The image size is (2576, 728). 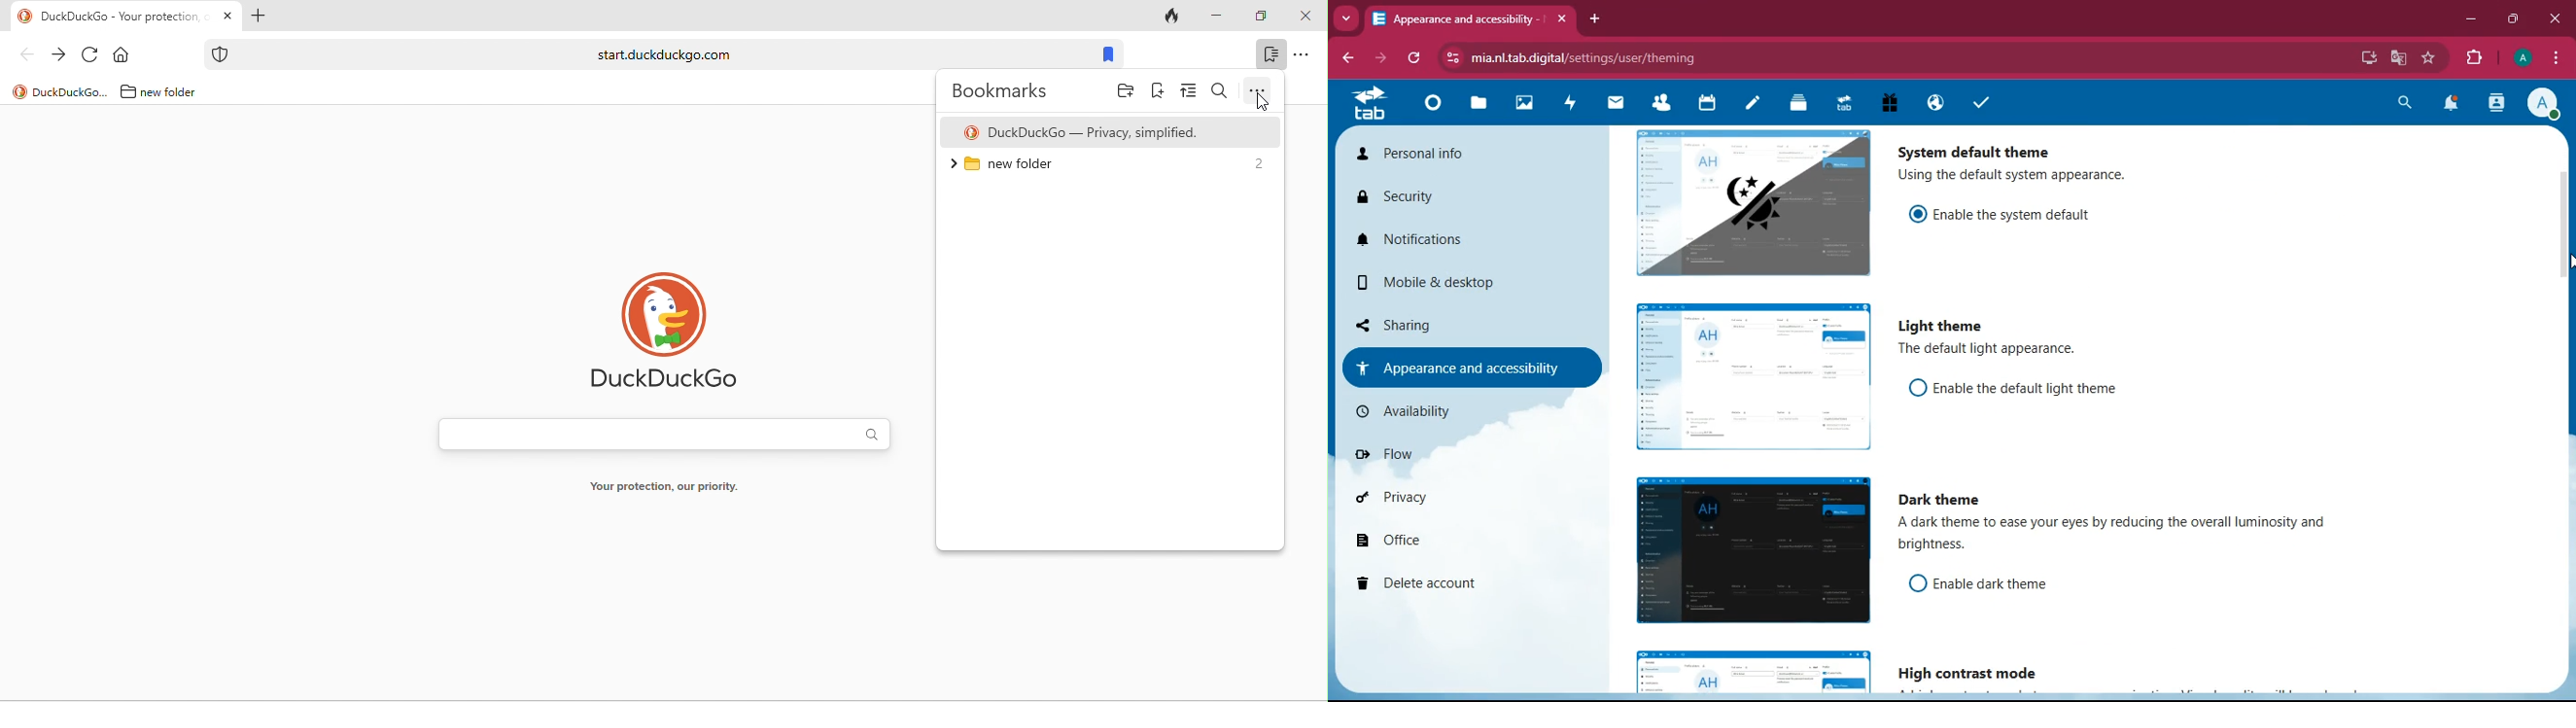 I want to click on image, so click(x=1526, y=105).